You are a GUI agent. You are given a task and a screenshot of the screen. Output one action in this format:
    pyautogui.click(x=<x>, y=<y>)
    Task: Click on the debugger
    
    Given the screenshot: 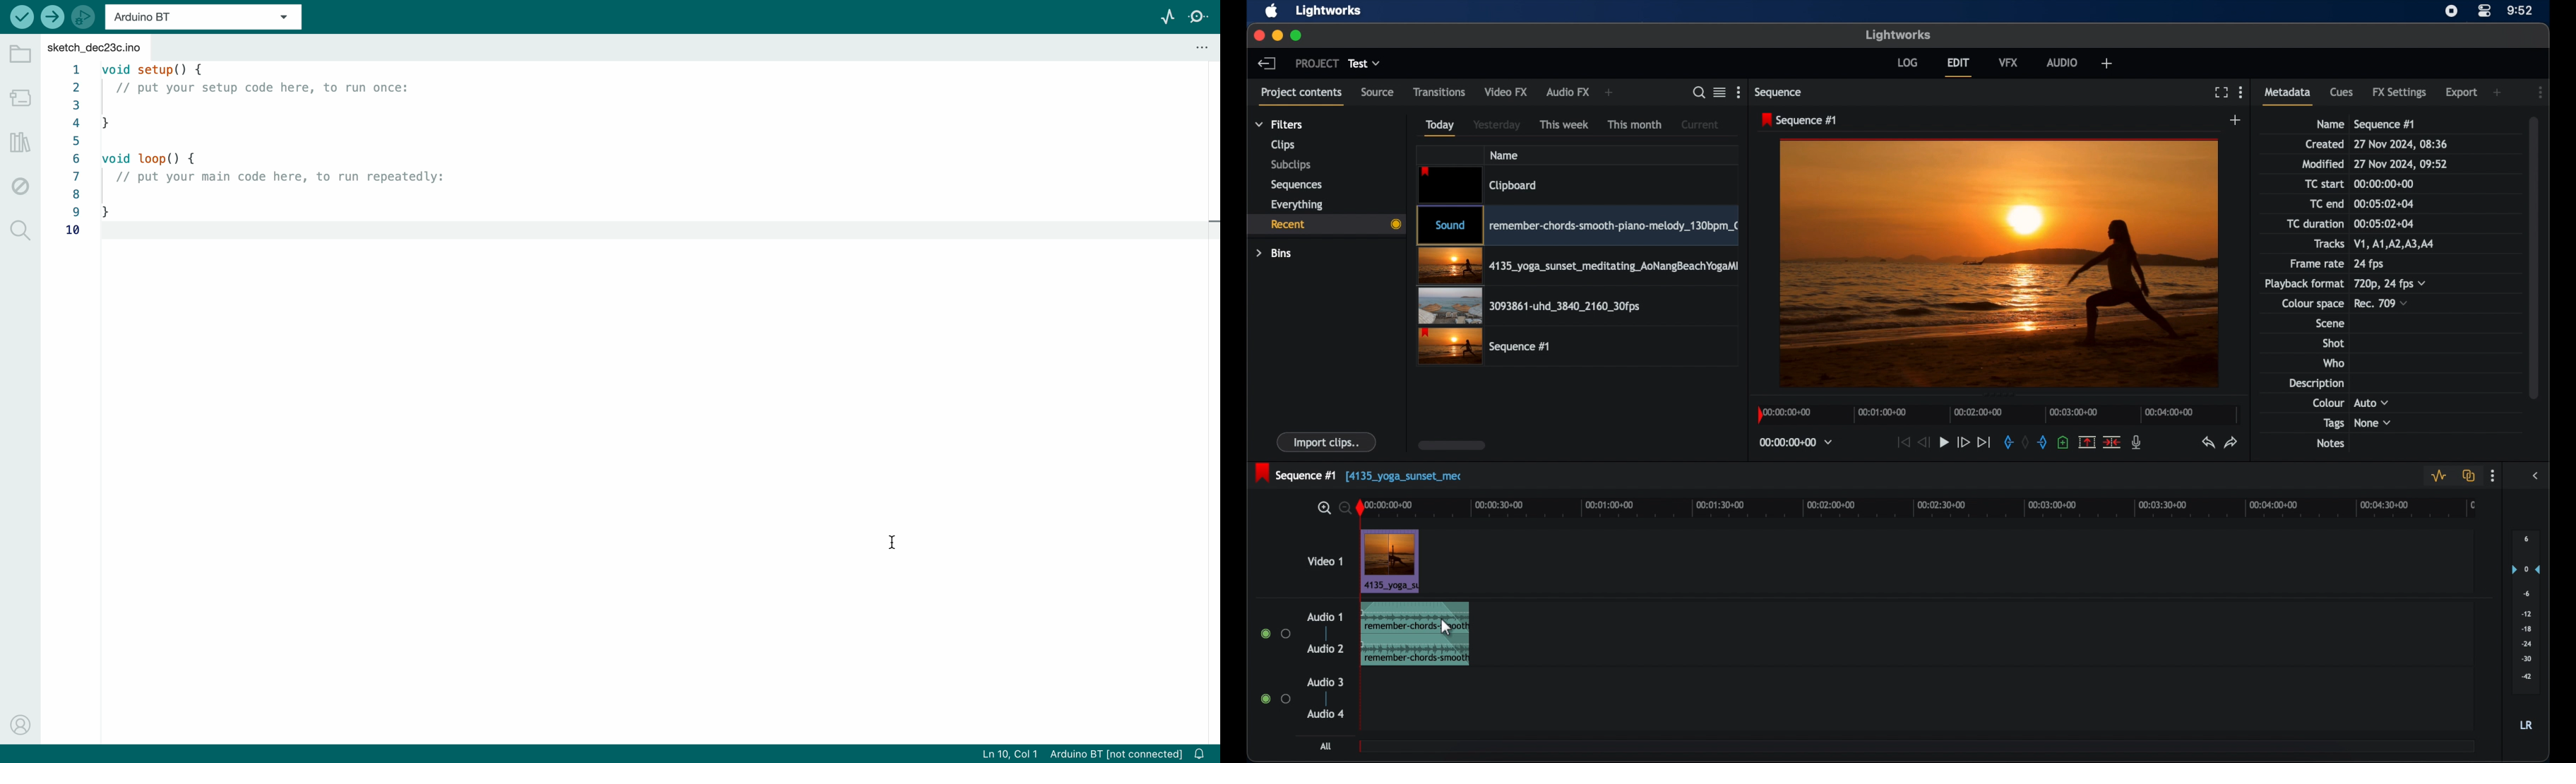 What is the action you would take?
    pyautogui.click(x=84, y=16)
    